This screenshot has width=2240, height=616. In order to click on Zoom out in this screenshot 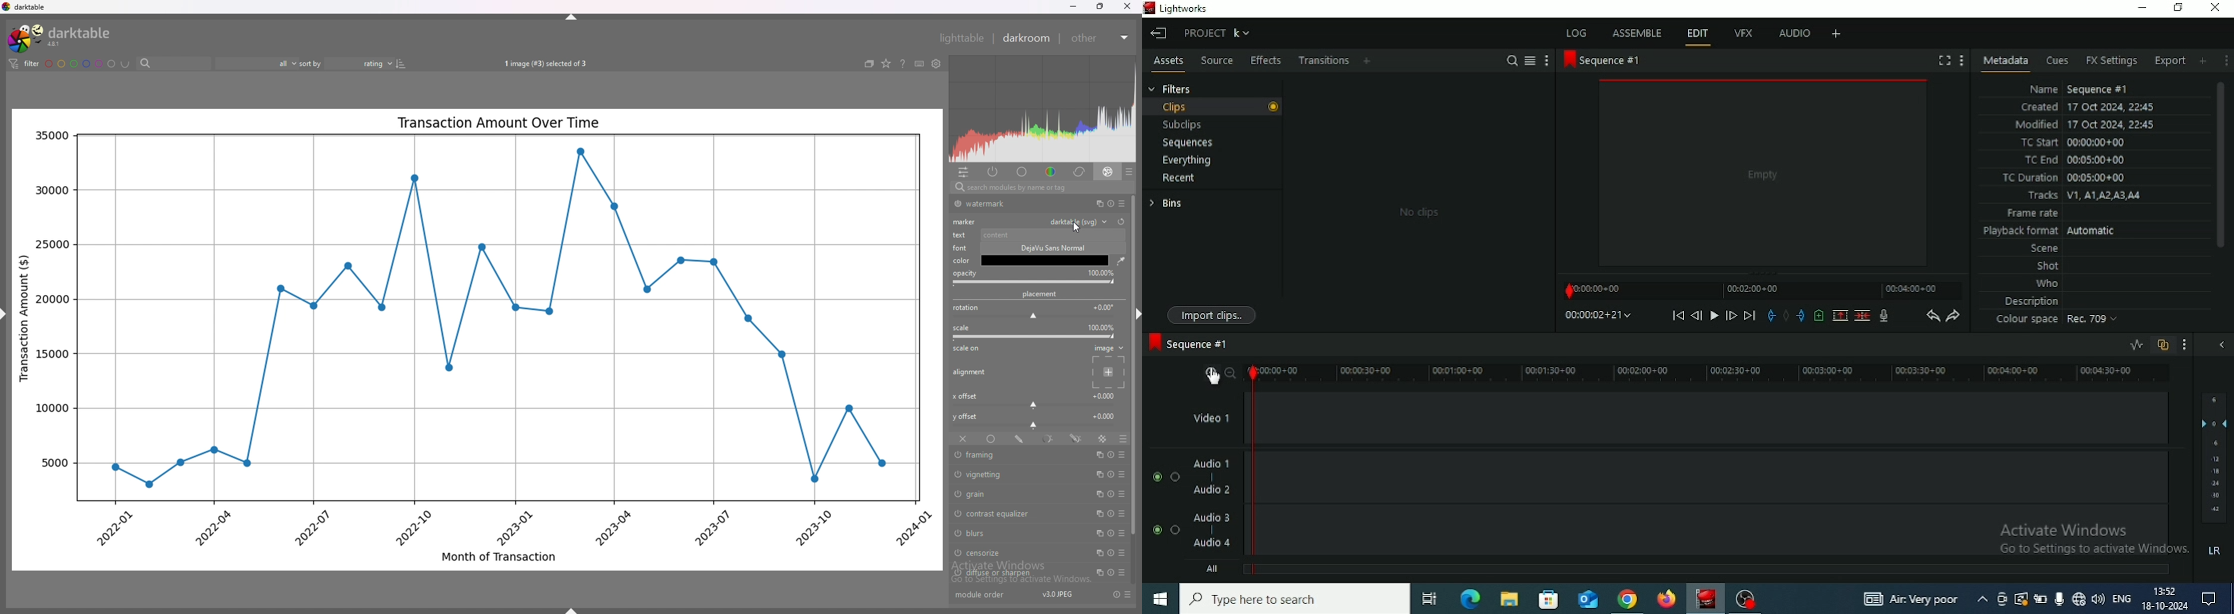, I will do `click(1232, 373)`.